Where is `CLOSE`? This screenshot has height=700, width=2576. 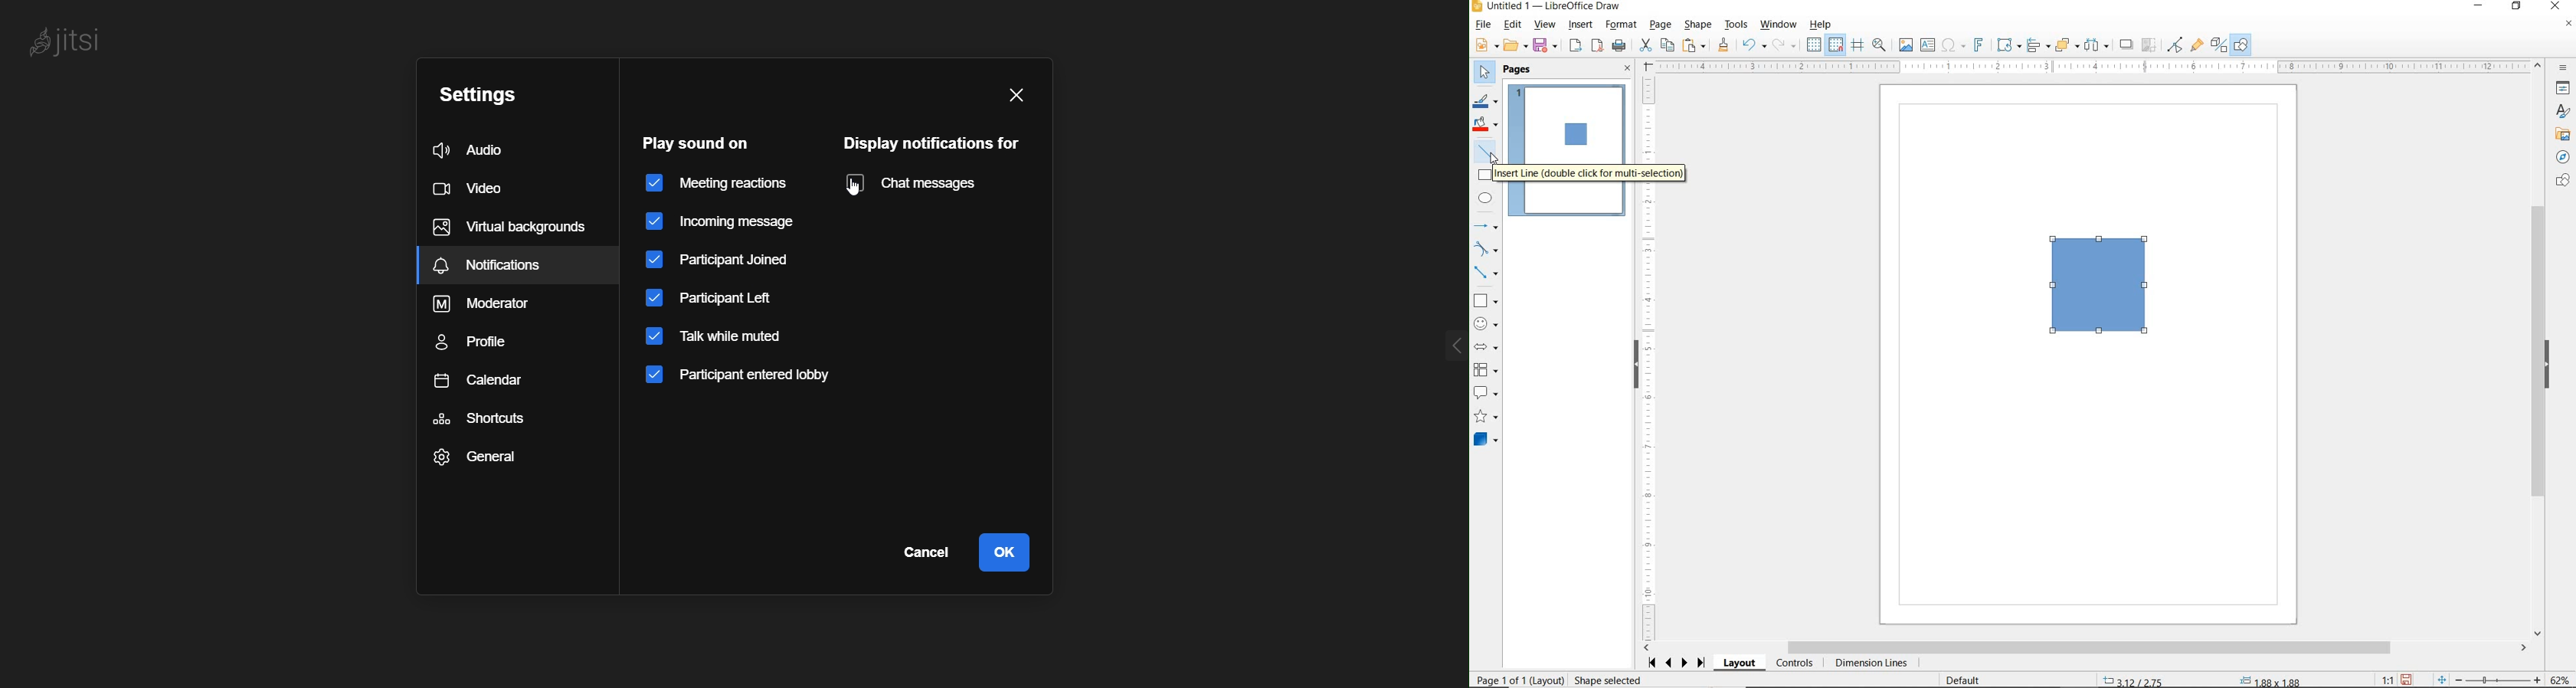 CLOSE is located at coordinates (1628, 69).